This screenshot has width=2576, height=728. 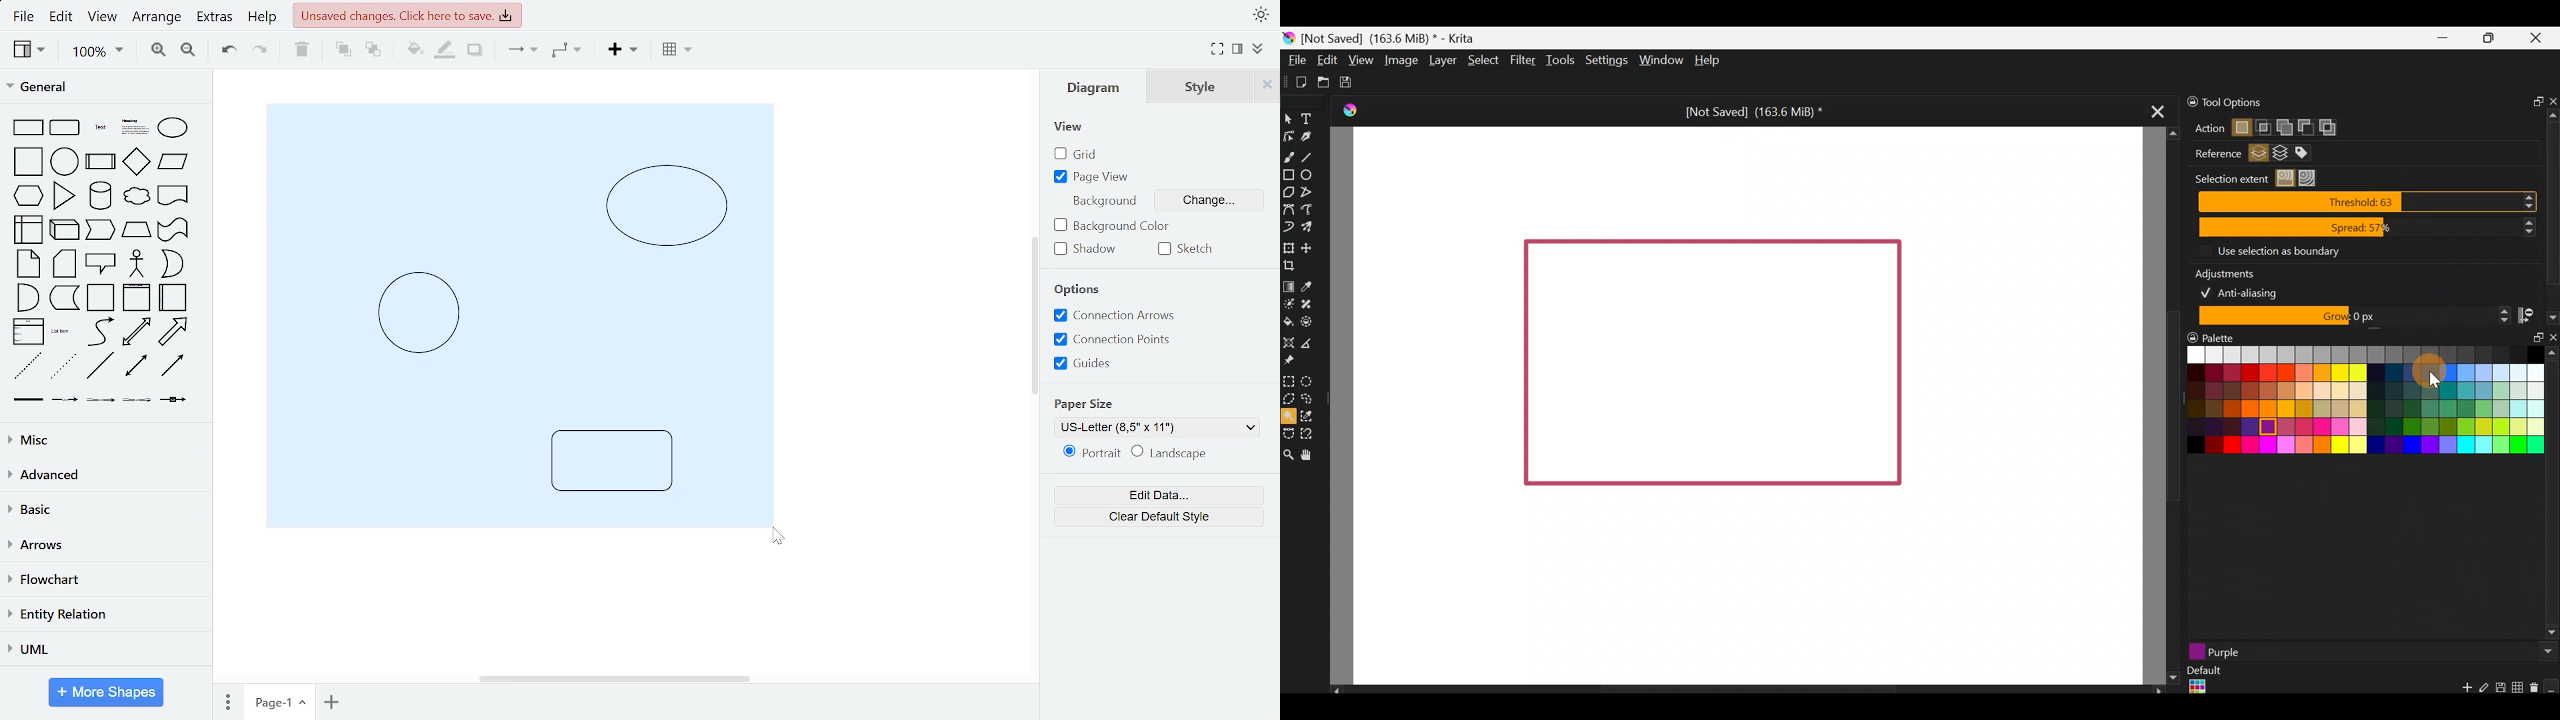 What do you see at coordinates (2333, 127) in the screenshot?
I see `Symmetric difference` at bounding box center [2333, 127].